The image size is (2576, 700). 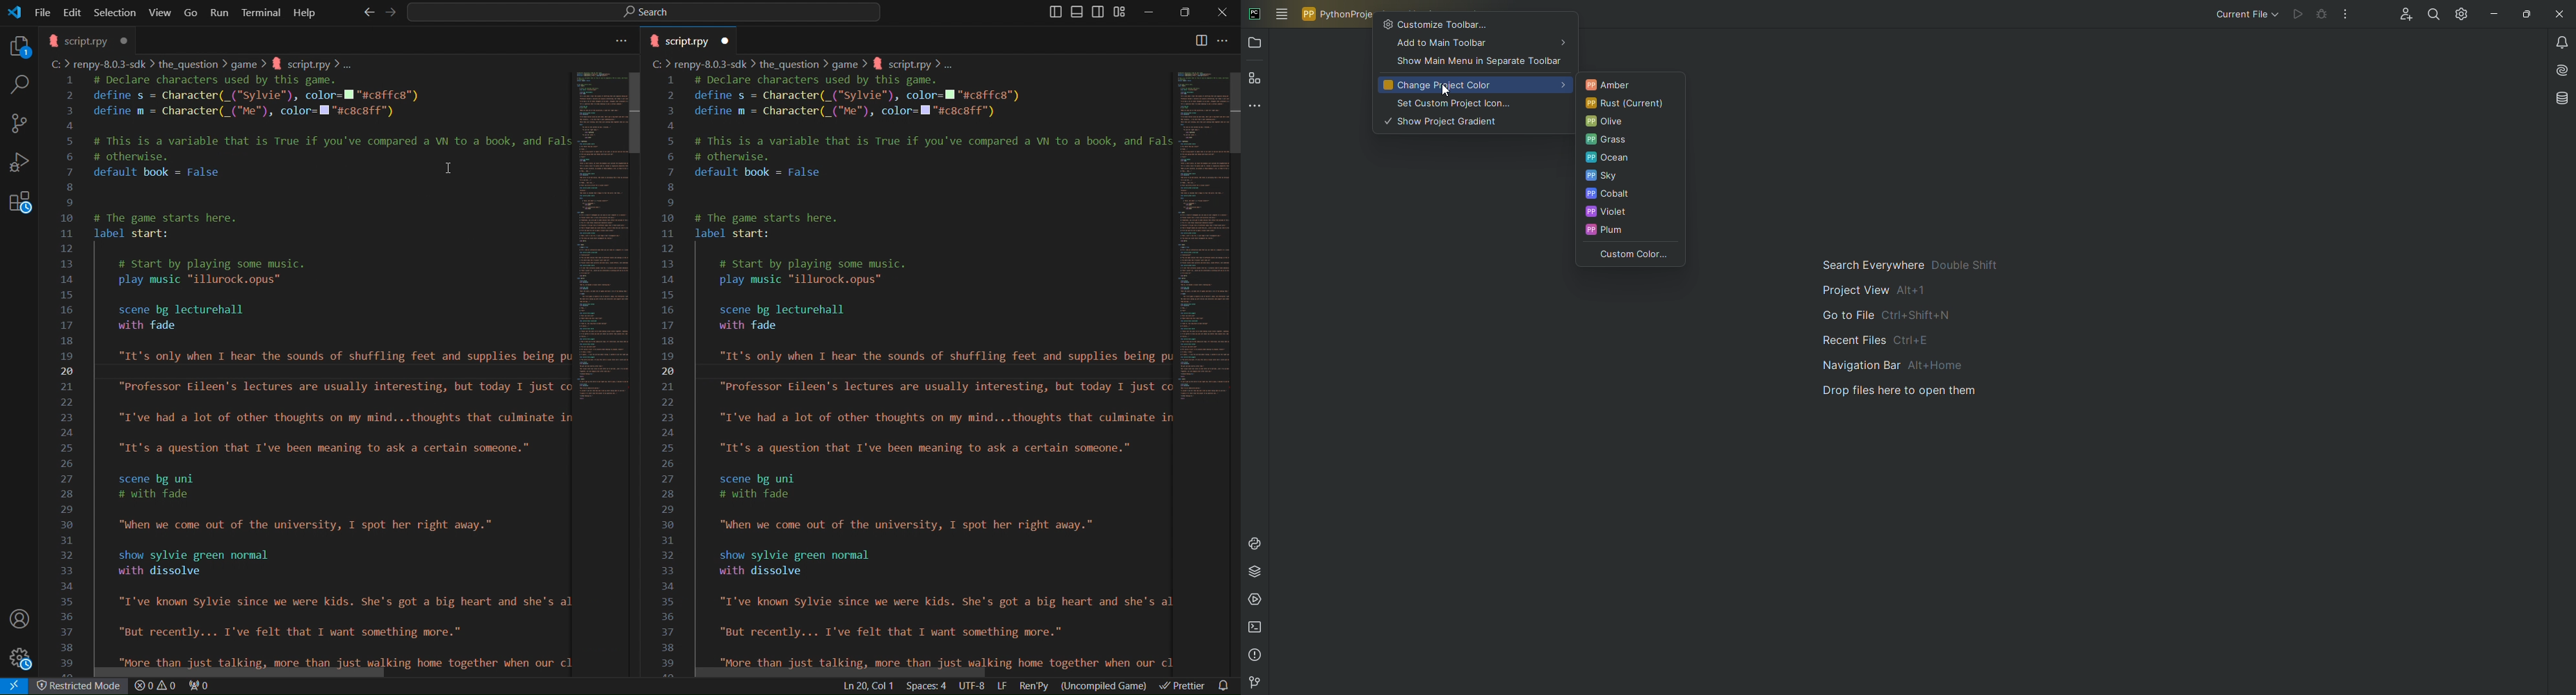 What do you see at coordinates (1628, 213) in the screenshot?
I see `Violet` at bounding box center [1628, 213].